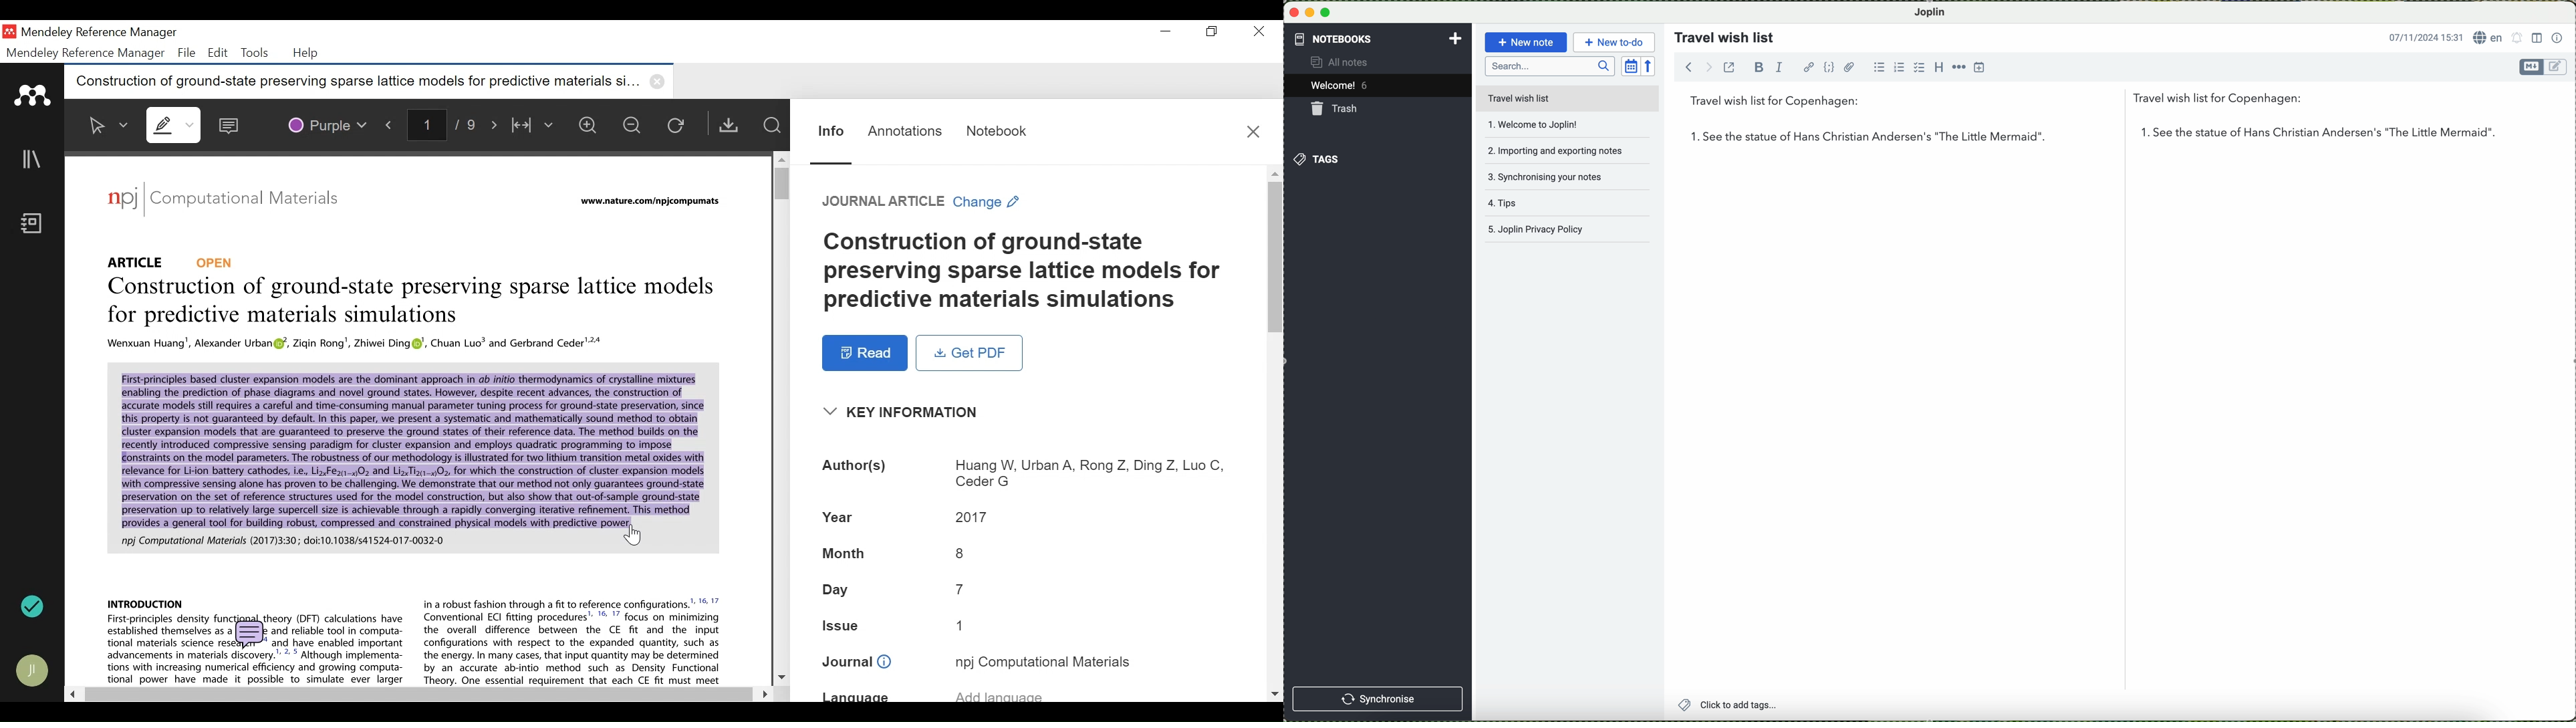 The image size is (2576, 728). What do you see at coordinates (2423, 36) in the screenshot?
I see `date and hour` at bounding box center [2423, 36].